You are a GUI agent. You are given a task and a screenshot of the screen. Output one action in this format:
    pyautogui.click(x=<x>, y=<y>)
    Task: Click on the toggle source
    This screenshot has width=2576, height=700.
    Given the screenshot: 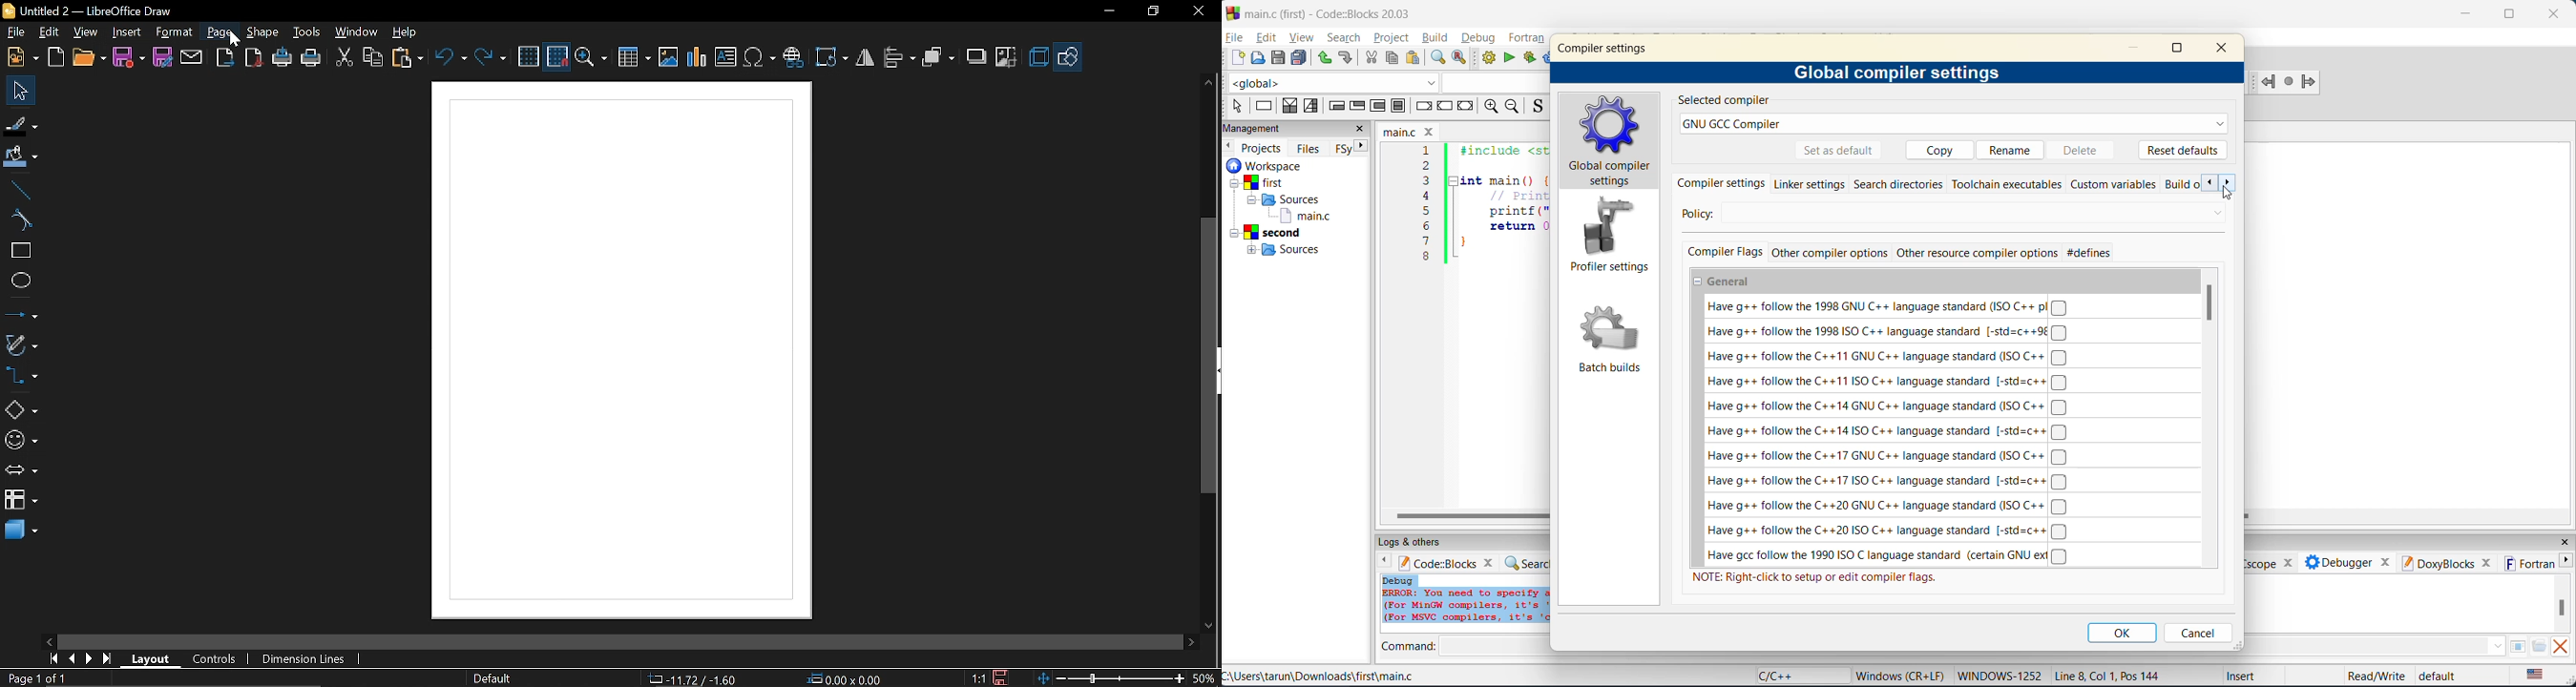 What is the action you would take?
    pyautogui.click(x=1537, y=108)
    